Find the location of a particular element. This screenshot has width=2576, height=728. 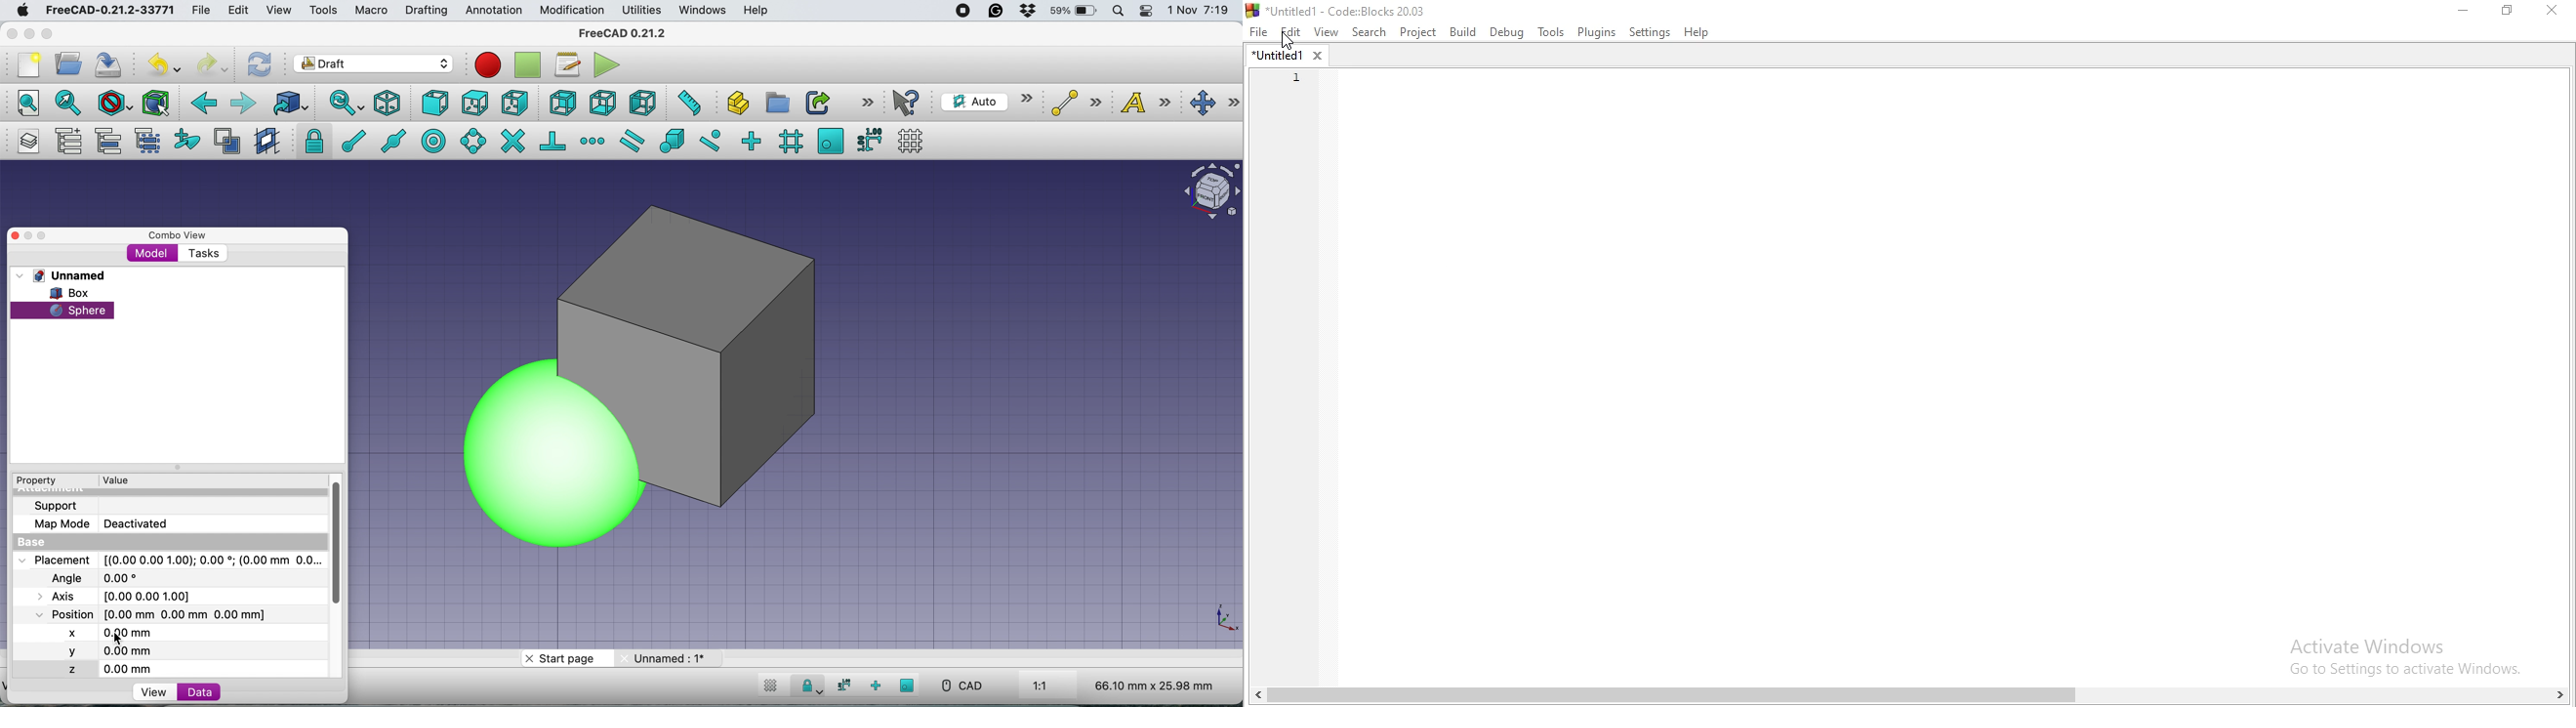

xy coordinate is located at coordinates (1216, 619).